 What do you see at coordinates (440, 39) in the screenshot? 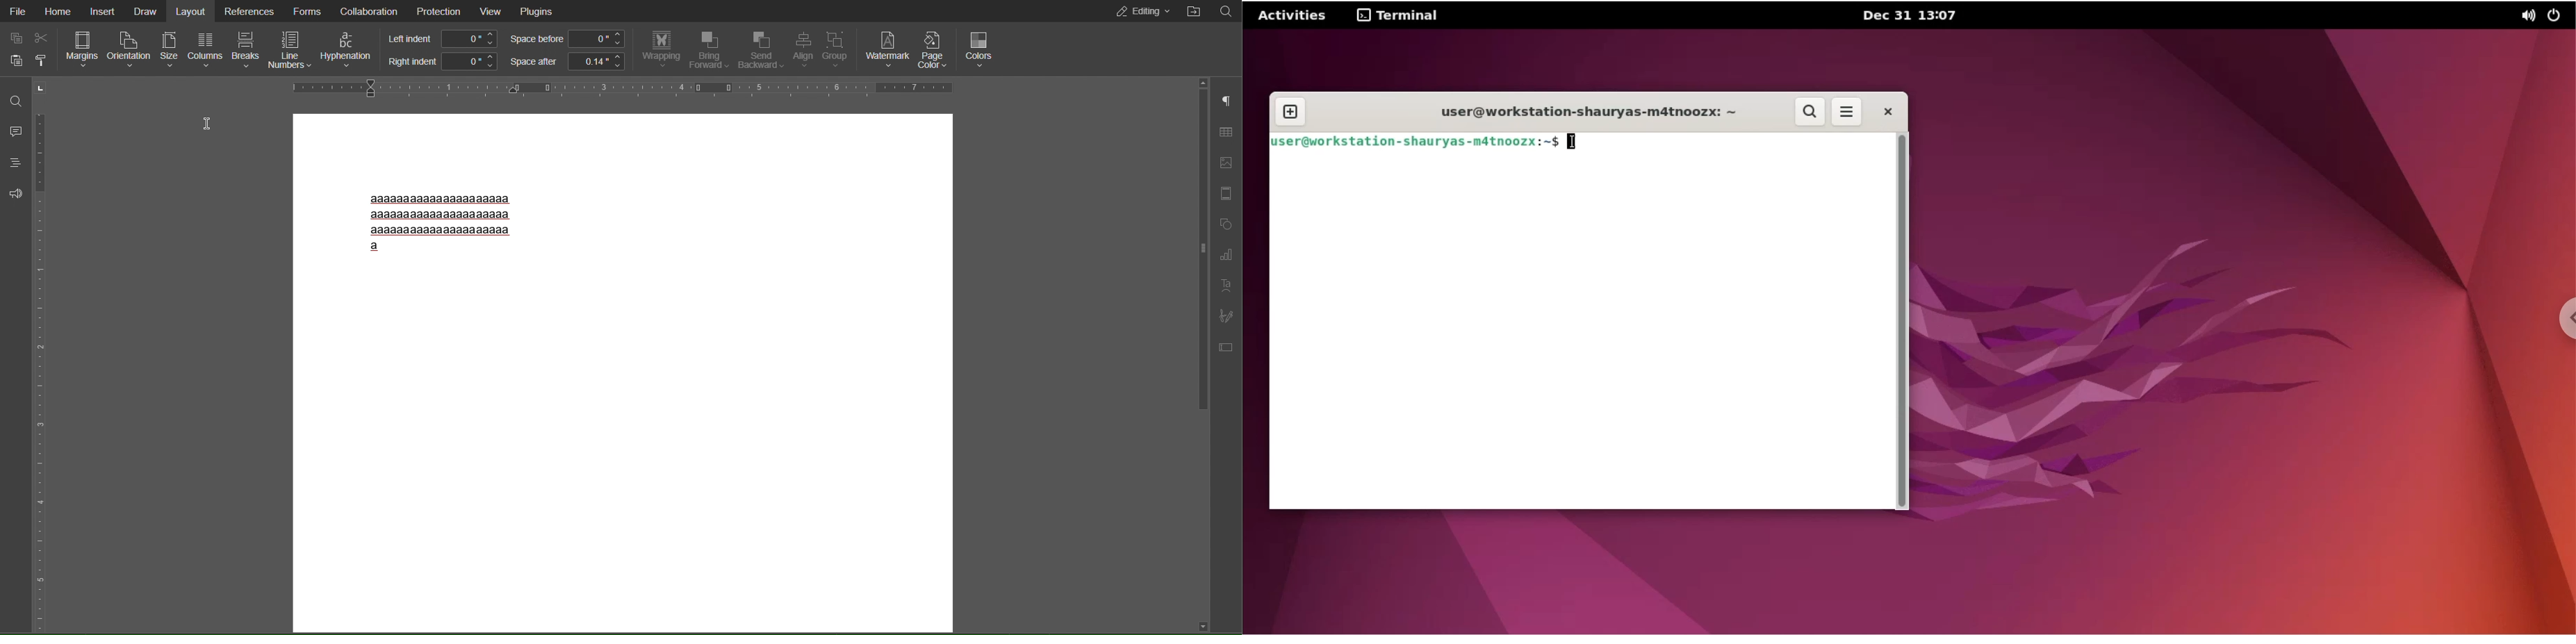
I see `Left Indents` at bounding box center [440, 39].